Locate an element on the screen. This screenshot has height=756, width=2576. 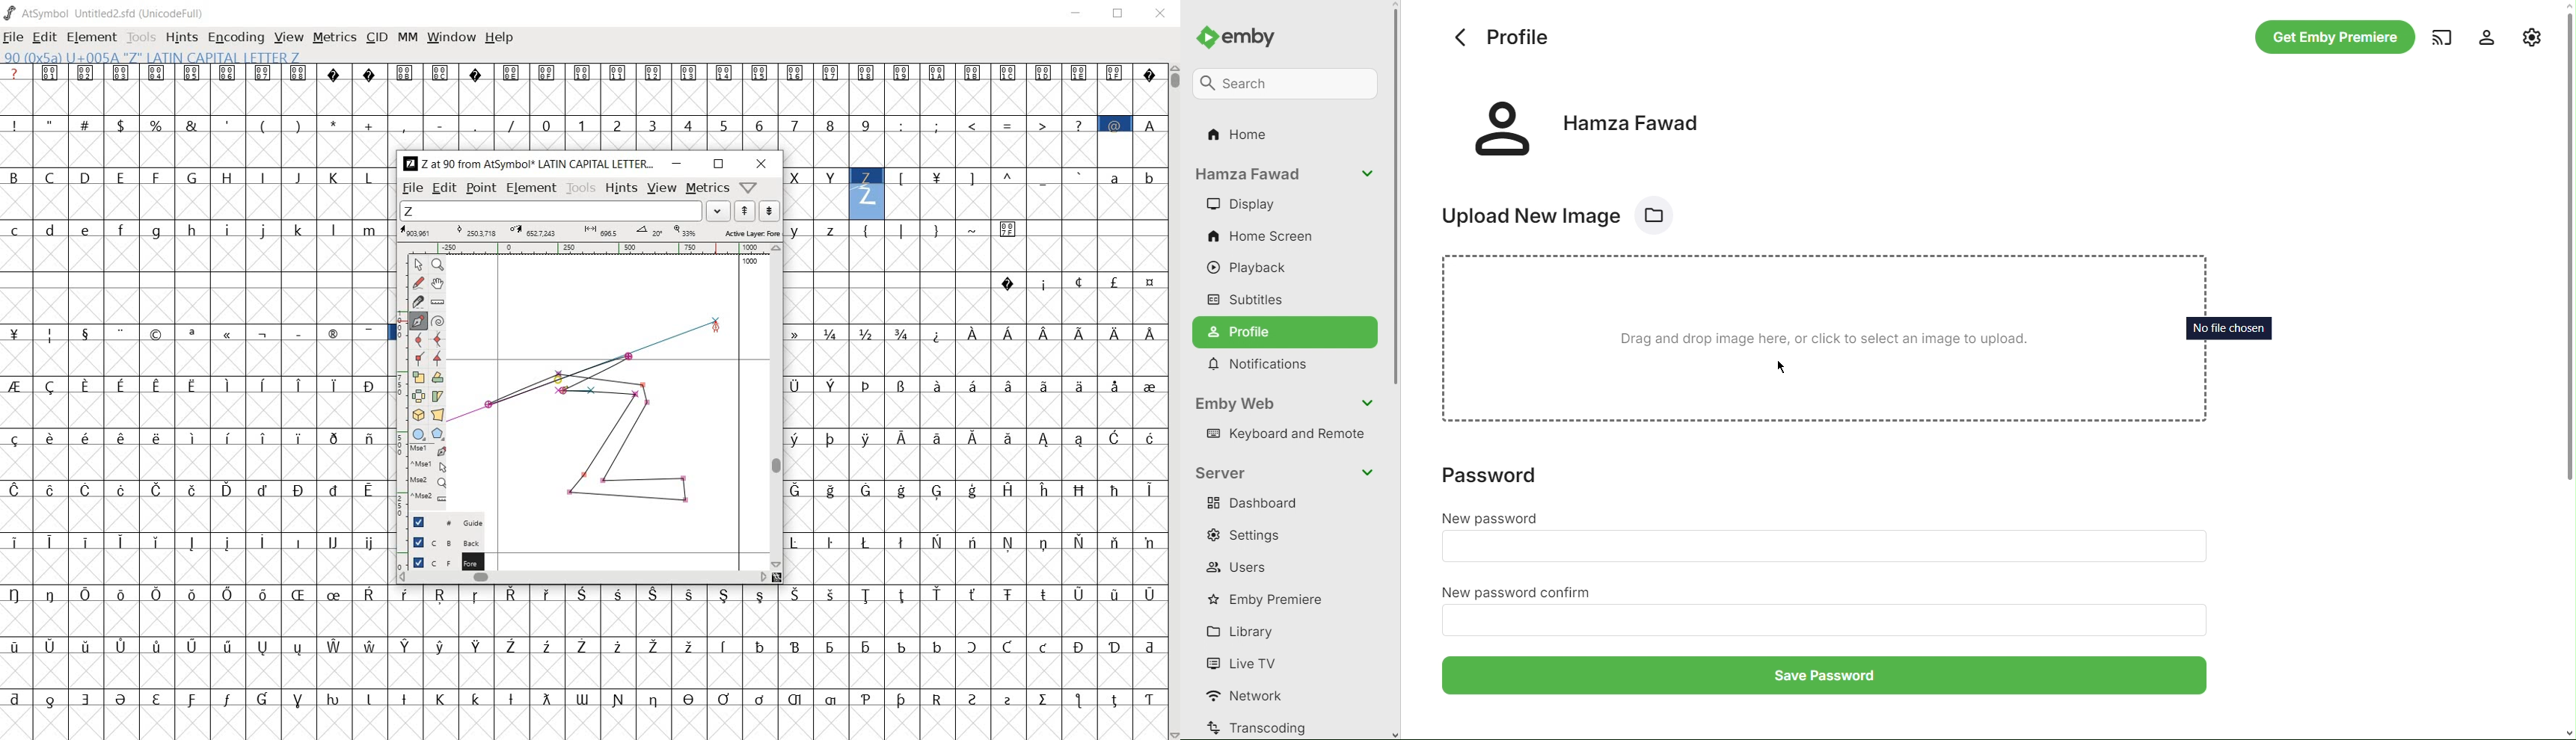
show the previous word on the list is located at coordinates (769, 211).